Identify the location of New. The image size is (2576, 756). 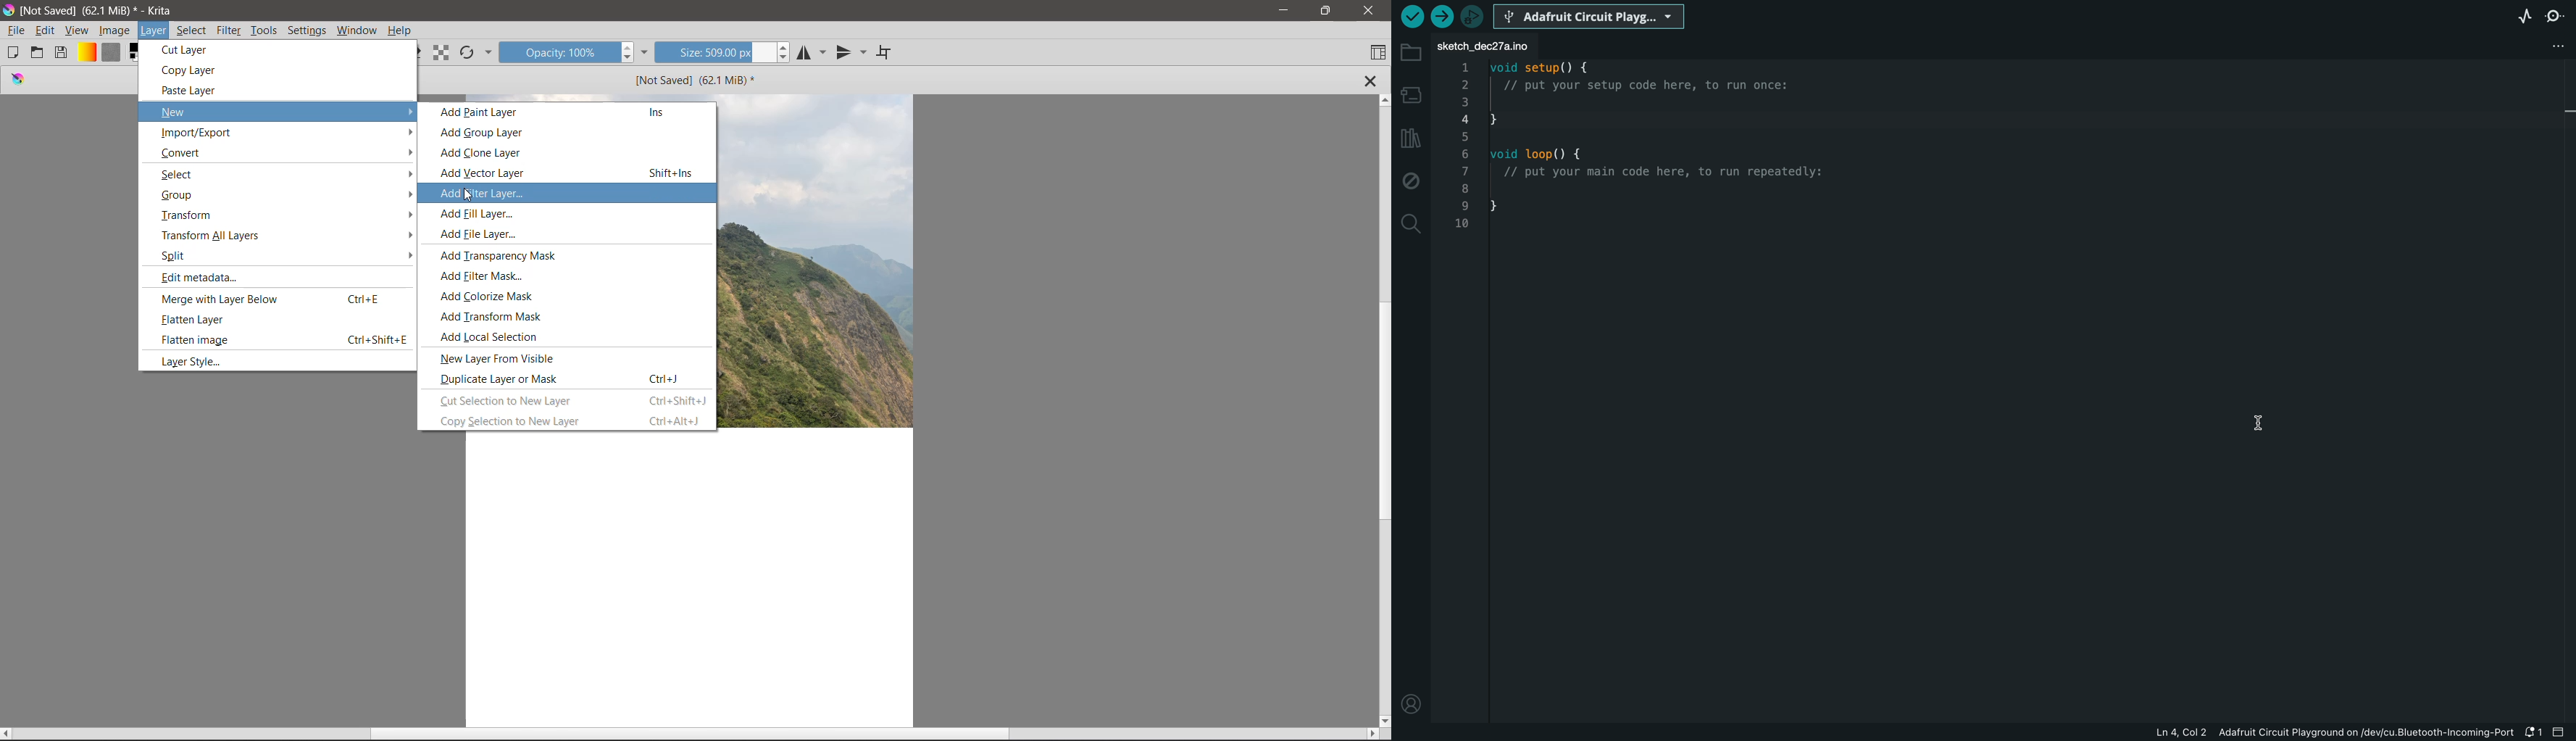
(285, 112).